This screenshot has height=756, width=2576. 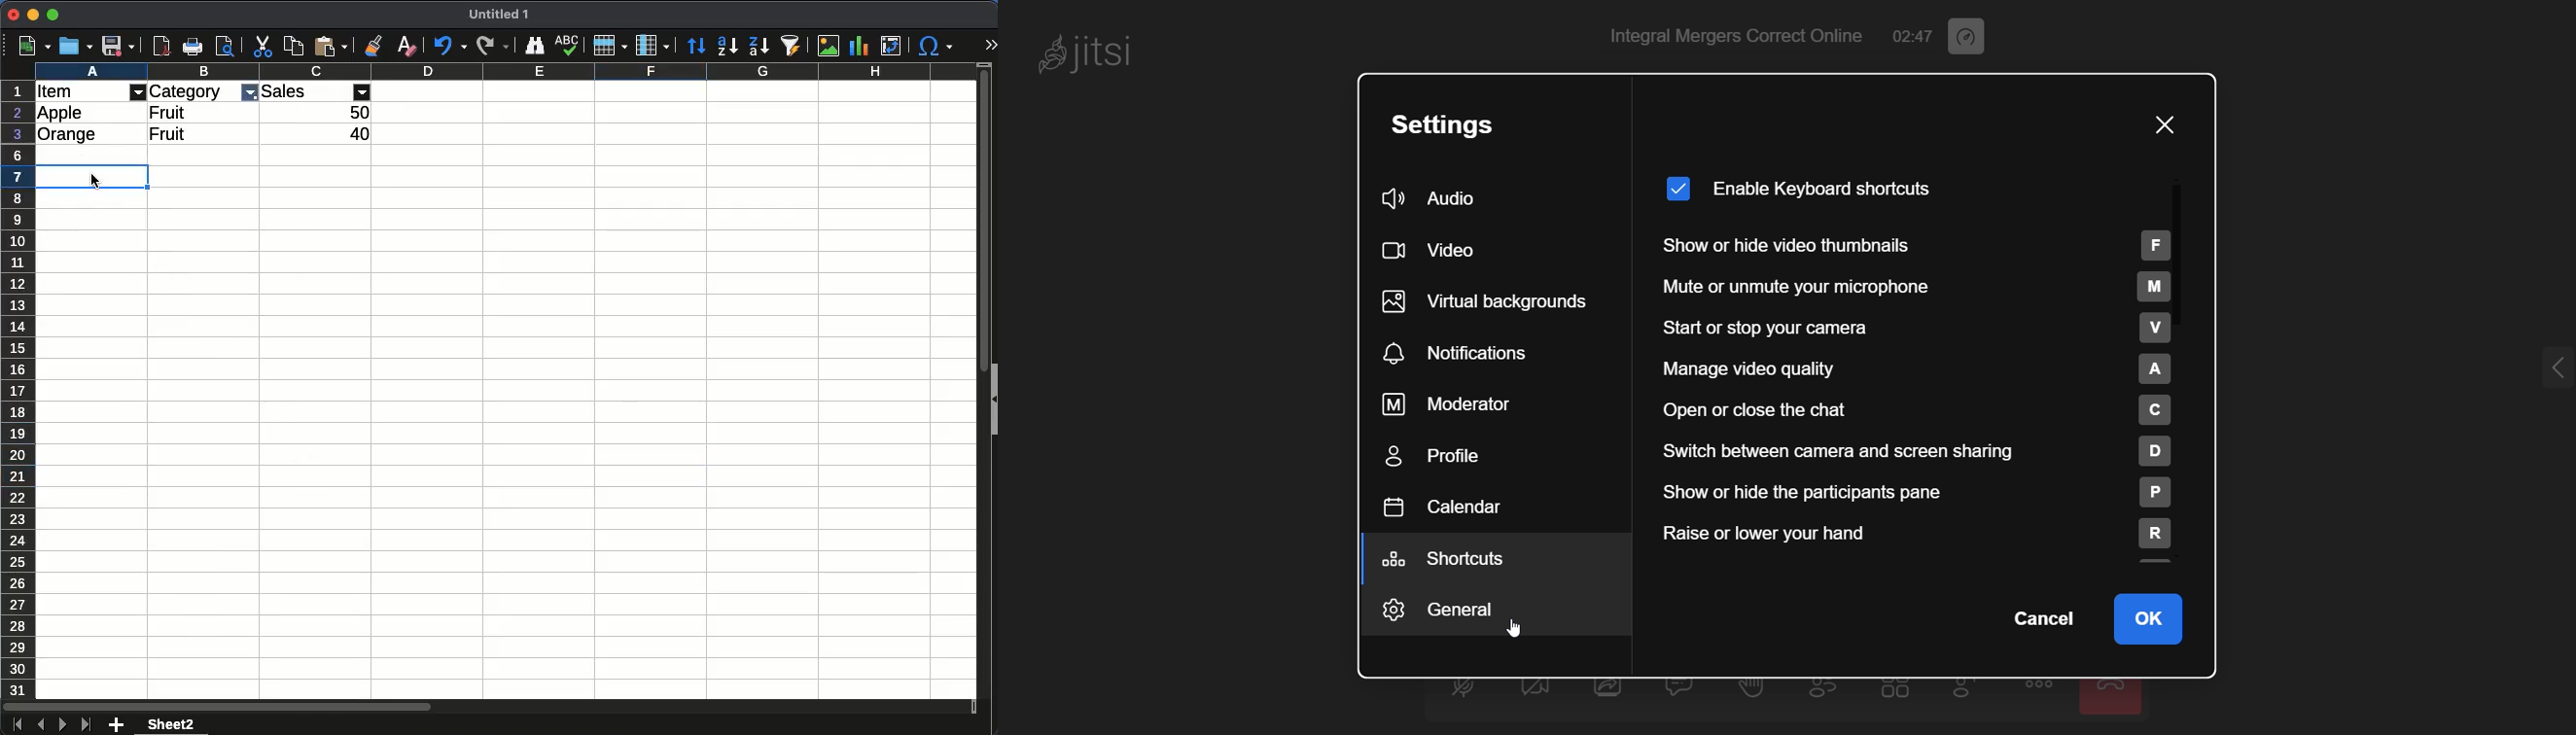 What do you see at coordinates (360, 113) in the screenshot?
I see `50` at bounding box center [360, 113].